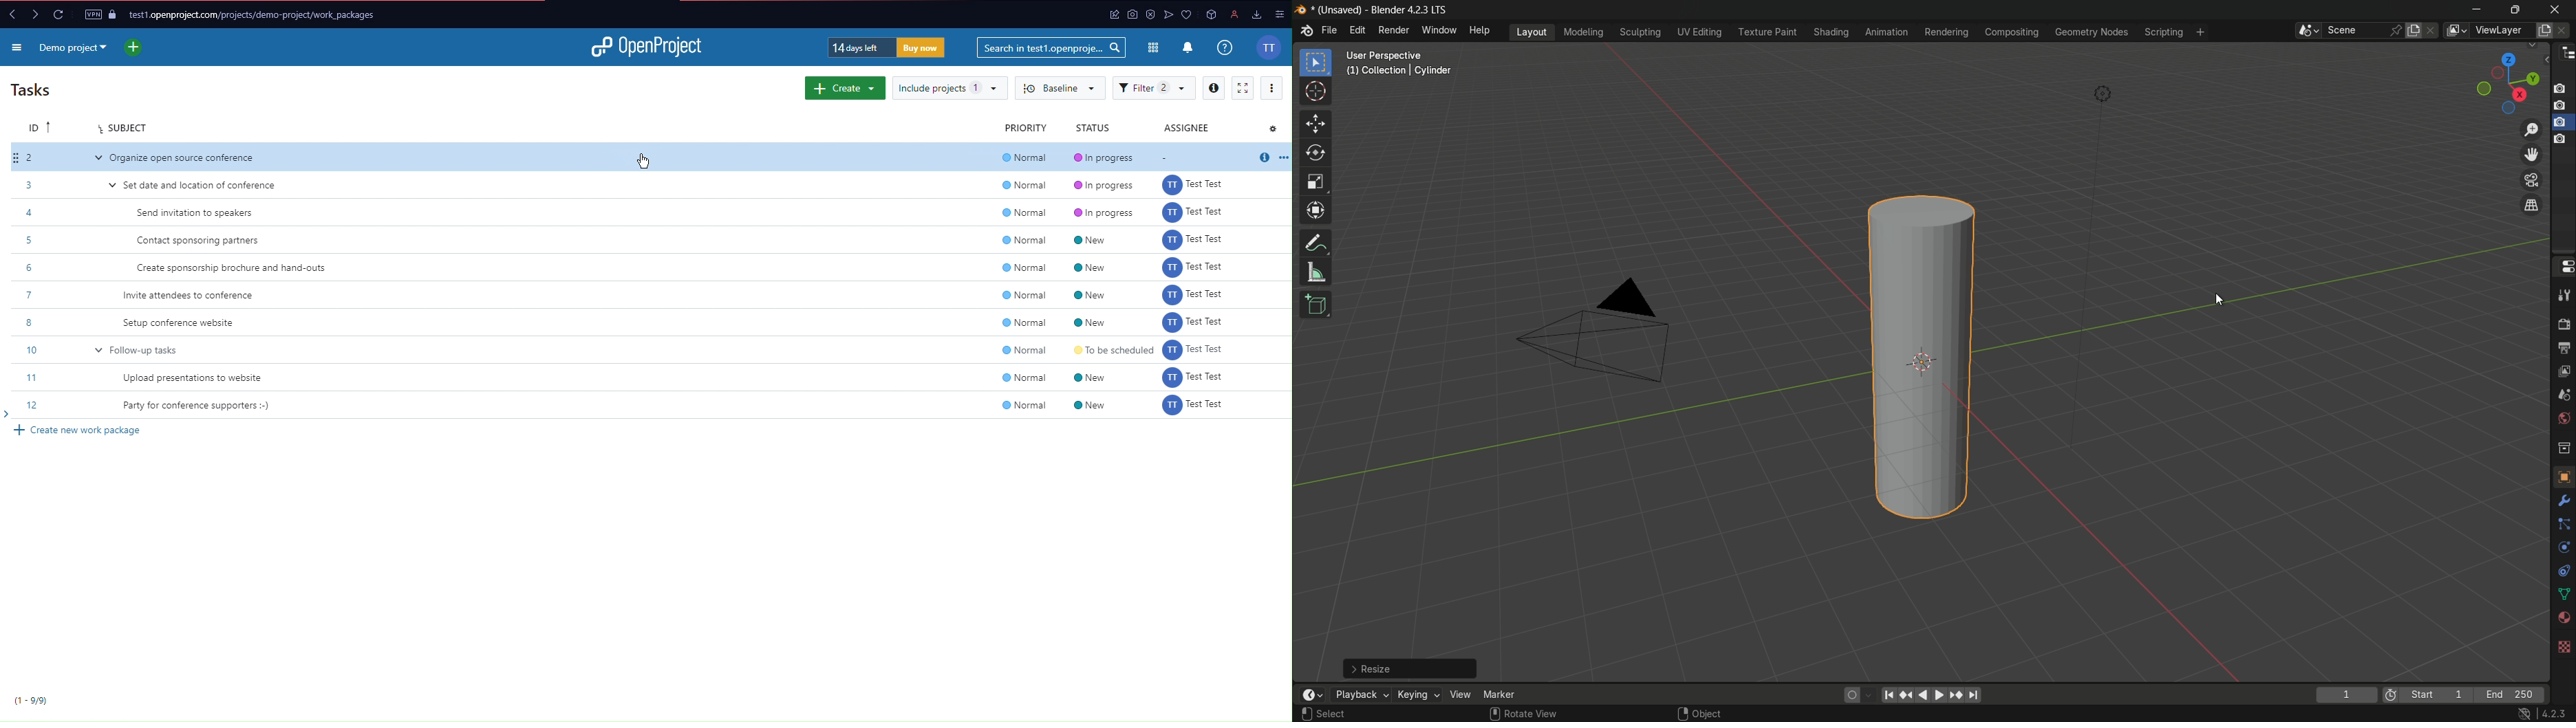  What do you see at coordinates (2203, 32) in the screenshot?
I see `add workplace` at bounding box center [2203, 32].